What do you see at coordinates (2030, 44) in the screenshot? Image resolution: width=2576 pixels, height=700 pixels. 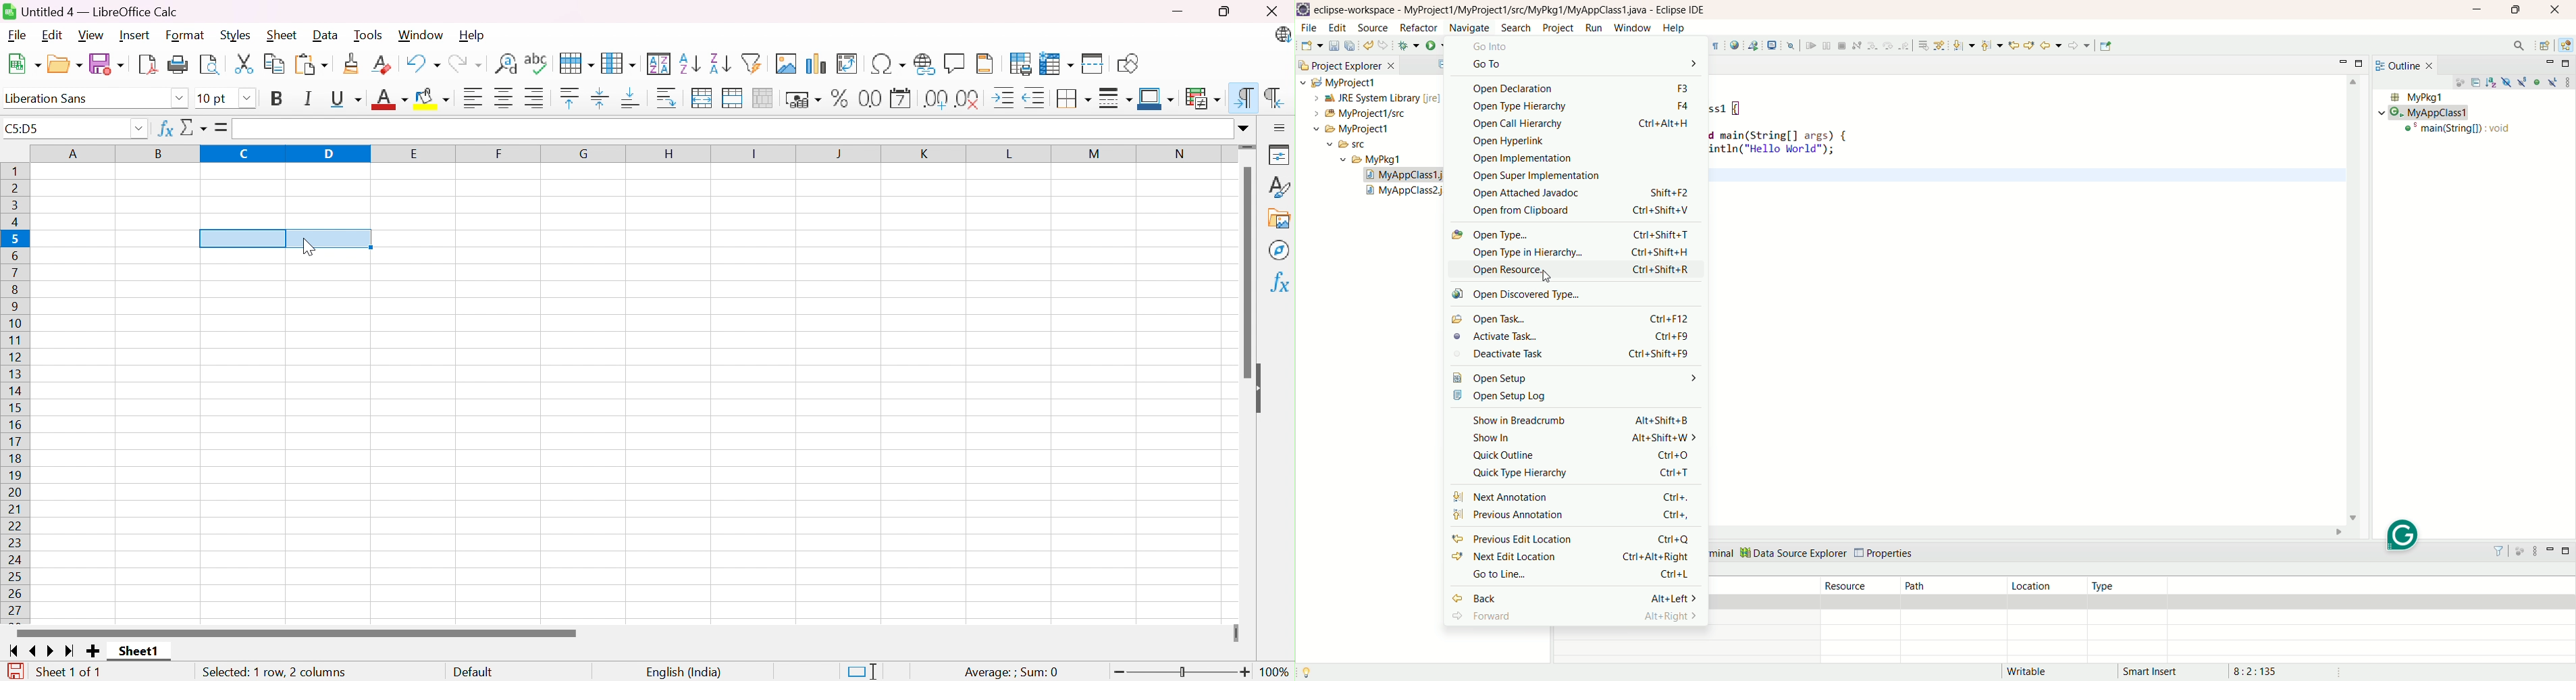 I see `next edit location` at bounding box center [2030, 44].